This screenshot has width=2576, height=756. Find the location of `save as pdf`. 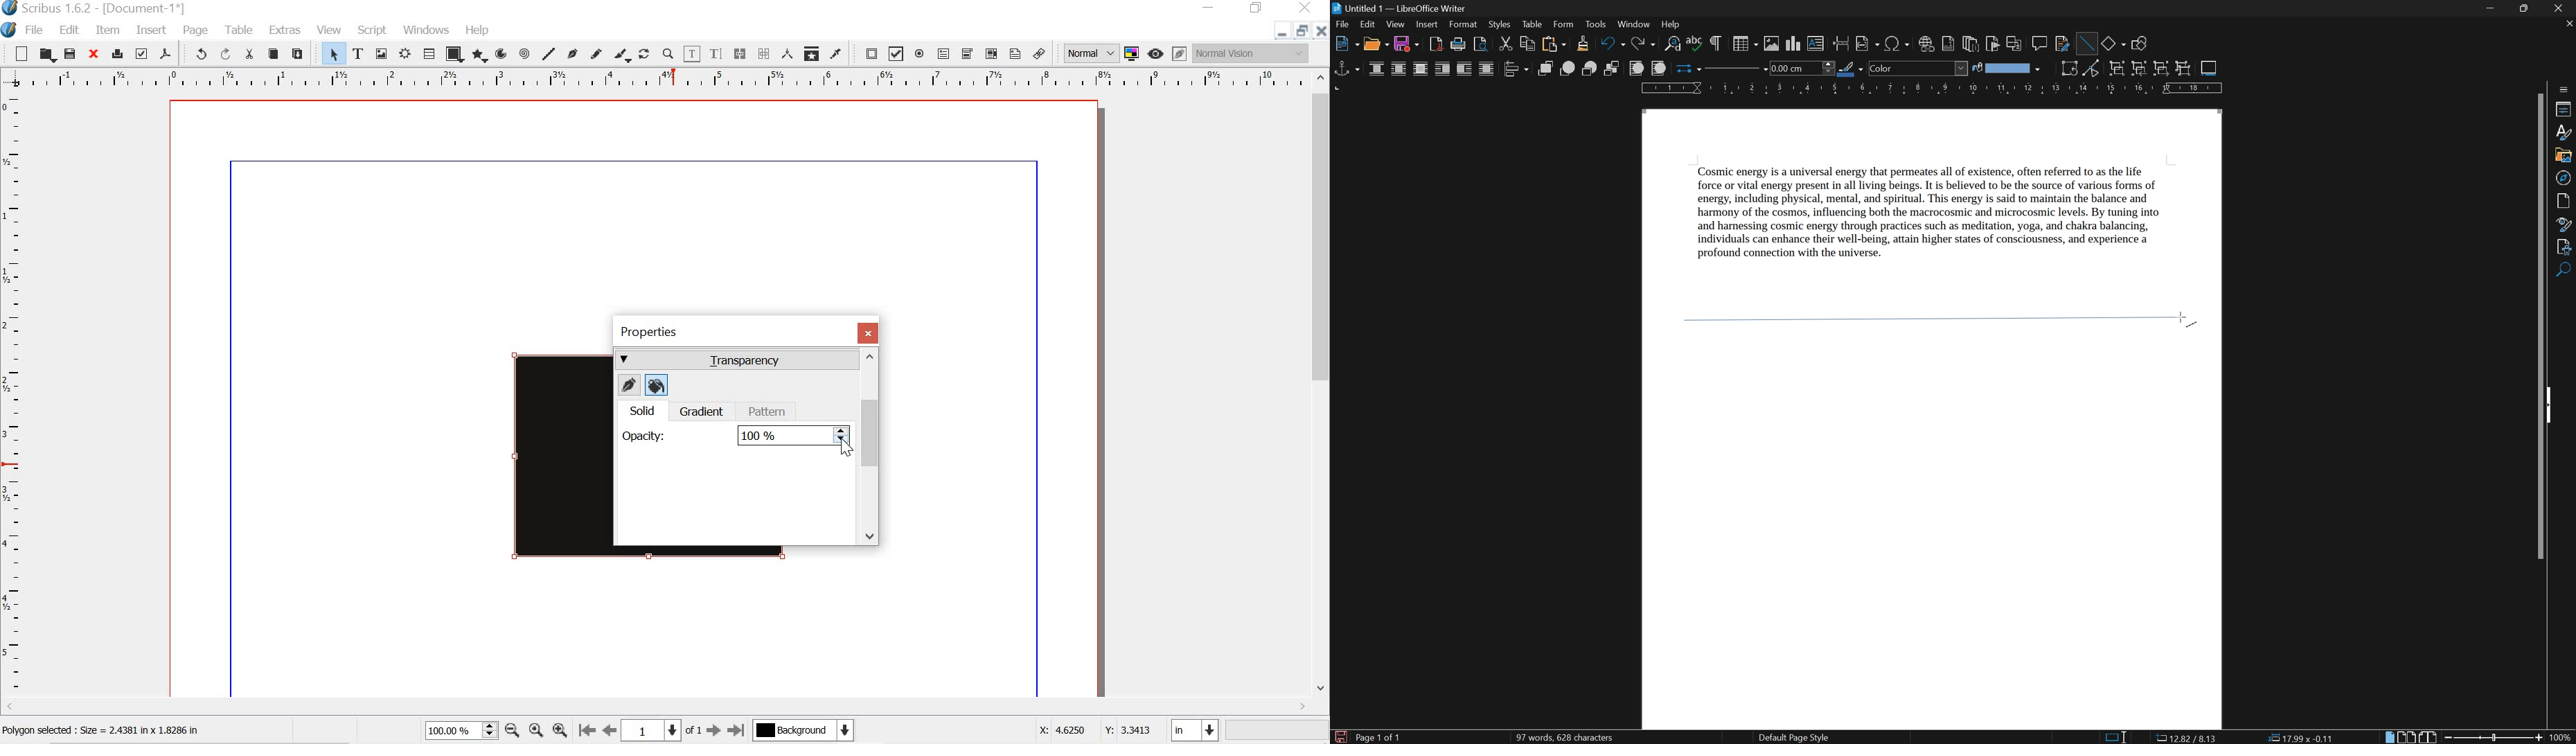

save as pdf is located at coordinates (166, 54).